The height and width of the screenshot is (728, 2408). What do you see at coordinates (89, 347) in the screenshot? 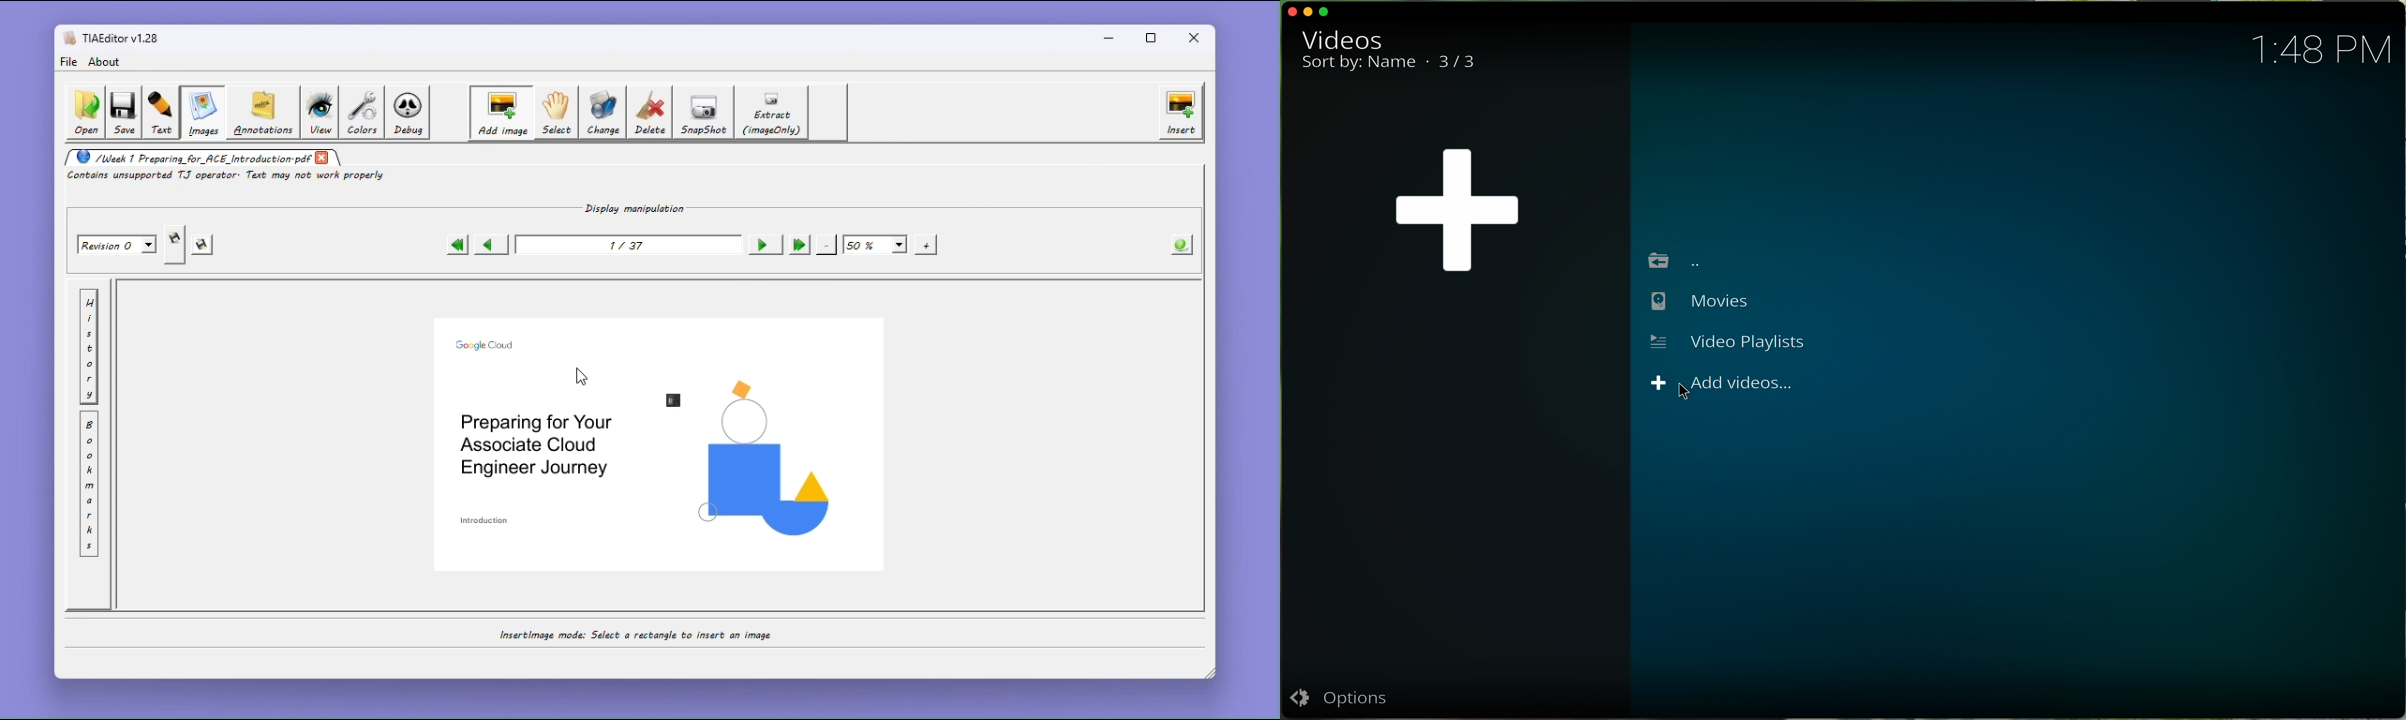
I see `History` at bounding box center [89, 347].